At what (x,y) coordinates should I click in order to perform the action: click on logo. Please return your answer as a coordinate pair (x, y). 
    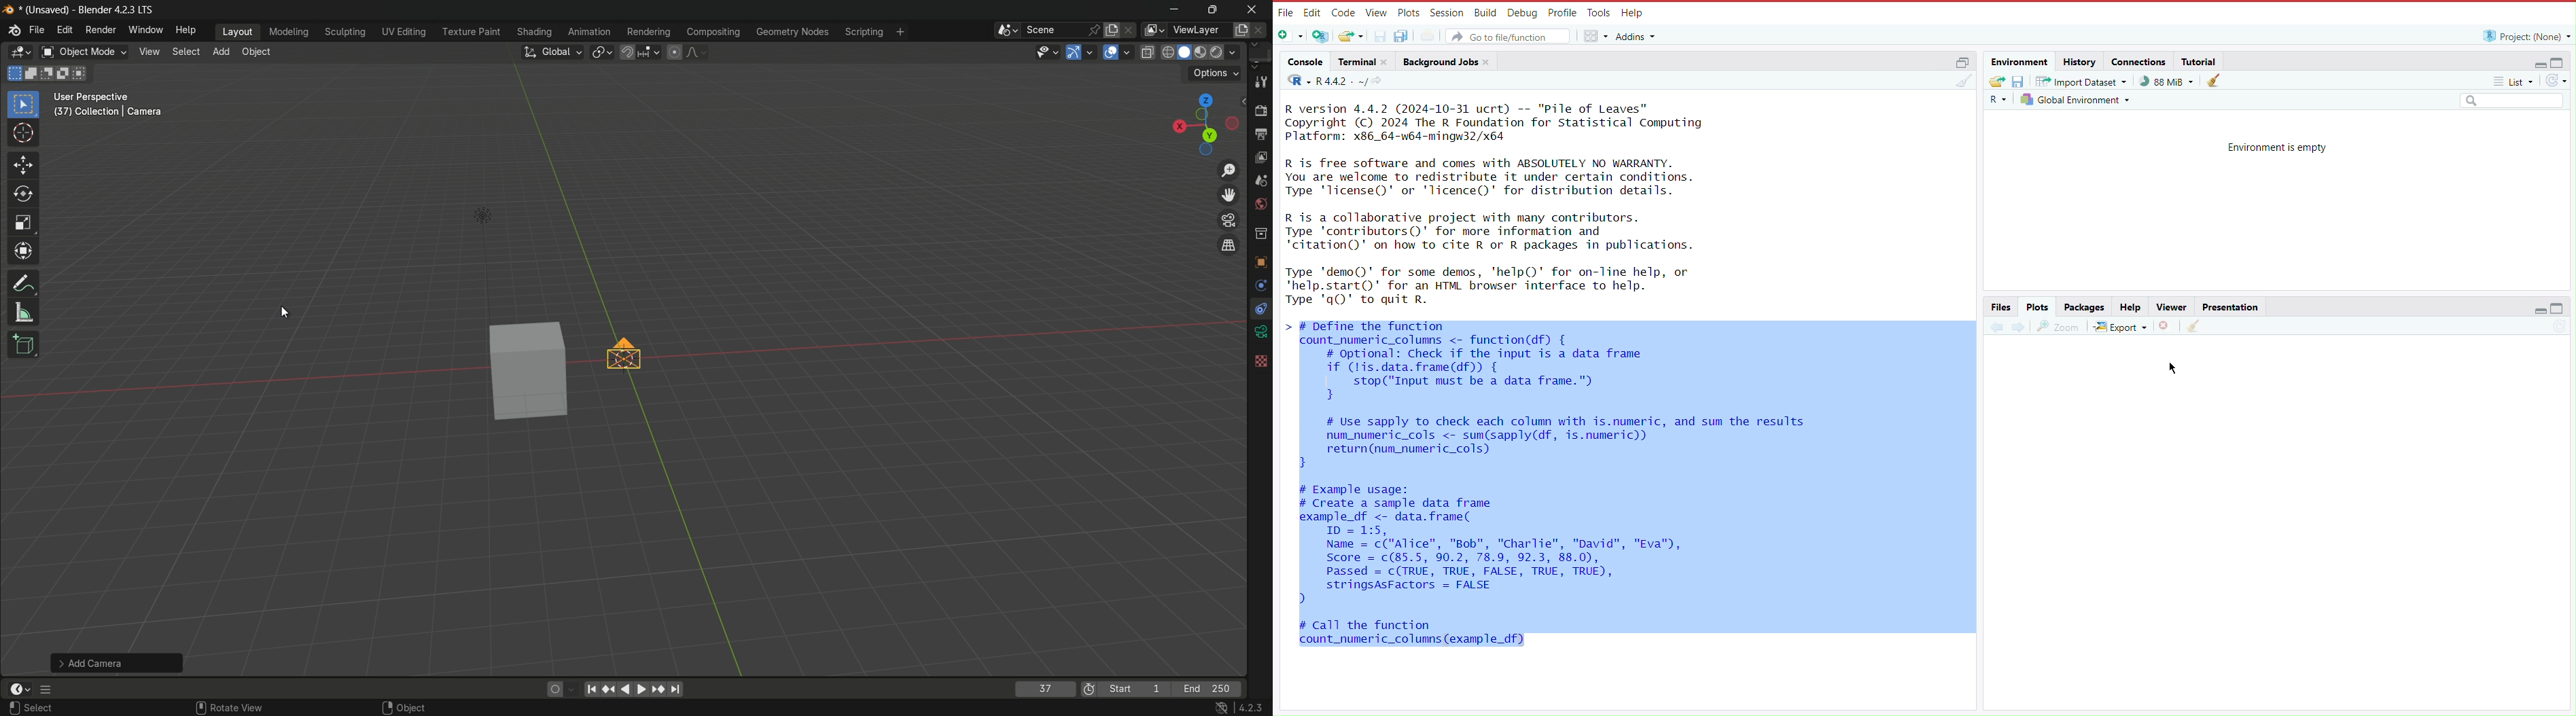
    Looking at the image, I should click on (9, 32).